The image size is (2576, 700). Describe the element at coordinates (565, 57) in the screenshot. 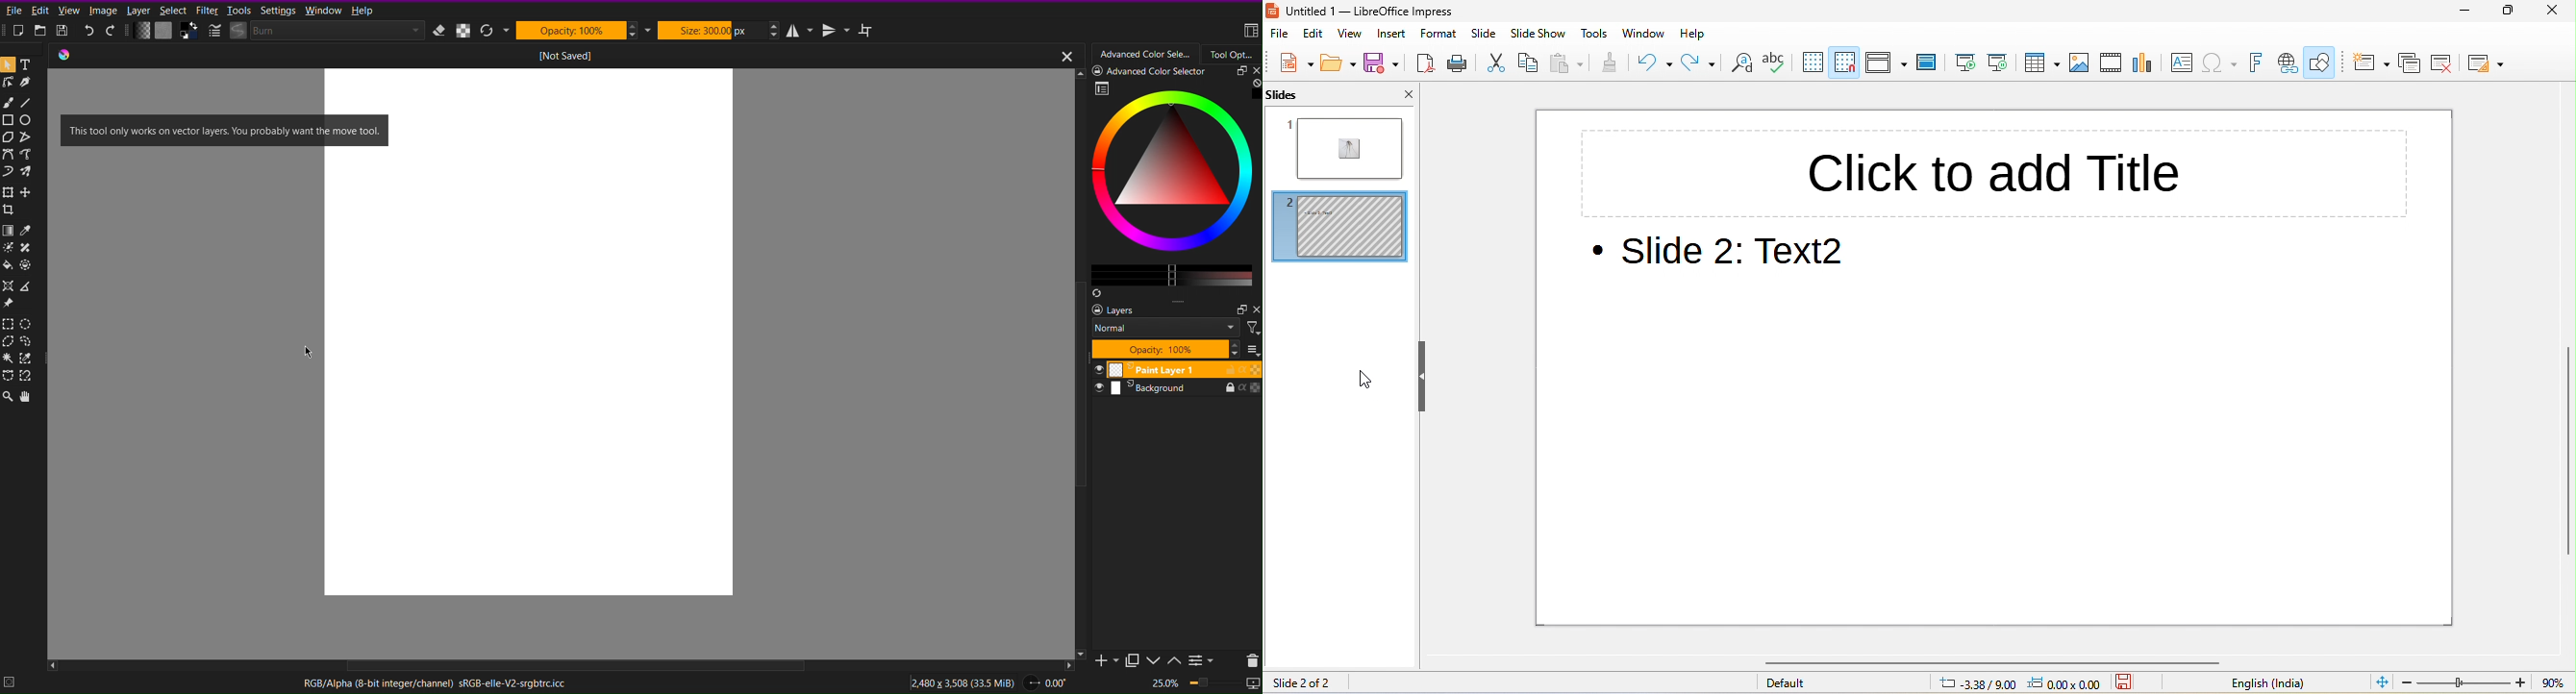

I see `Current Document` at that location.